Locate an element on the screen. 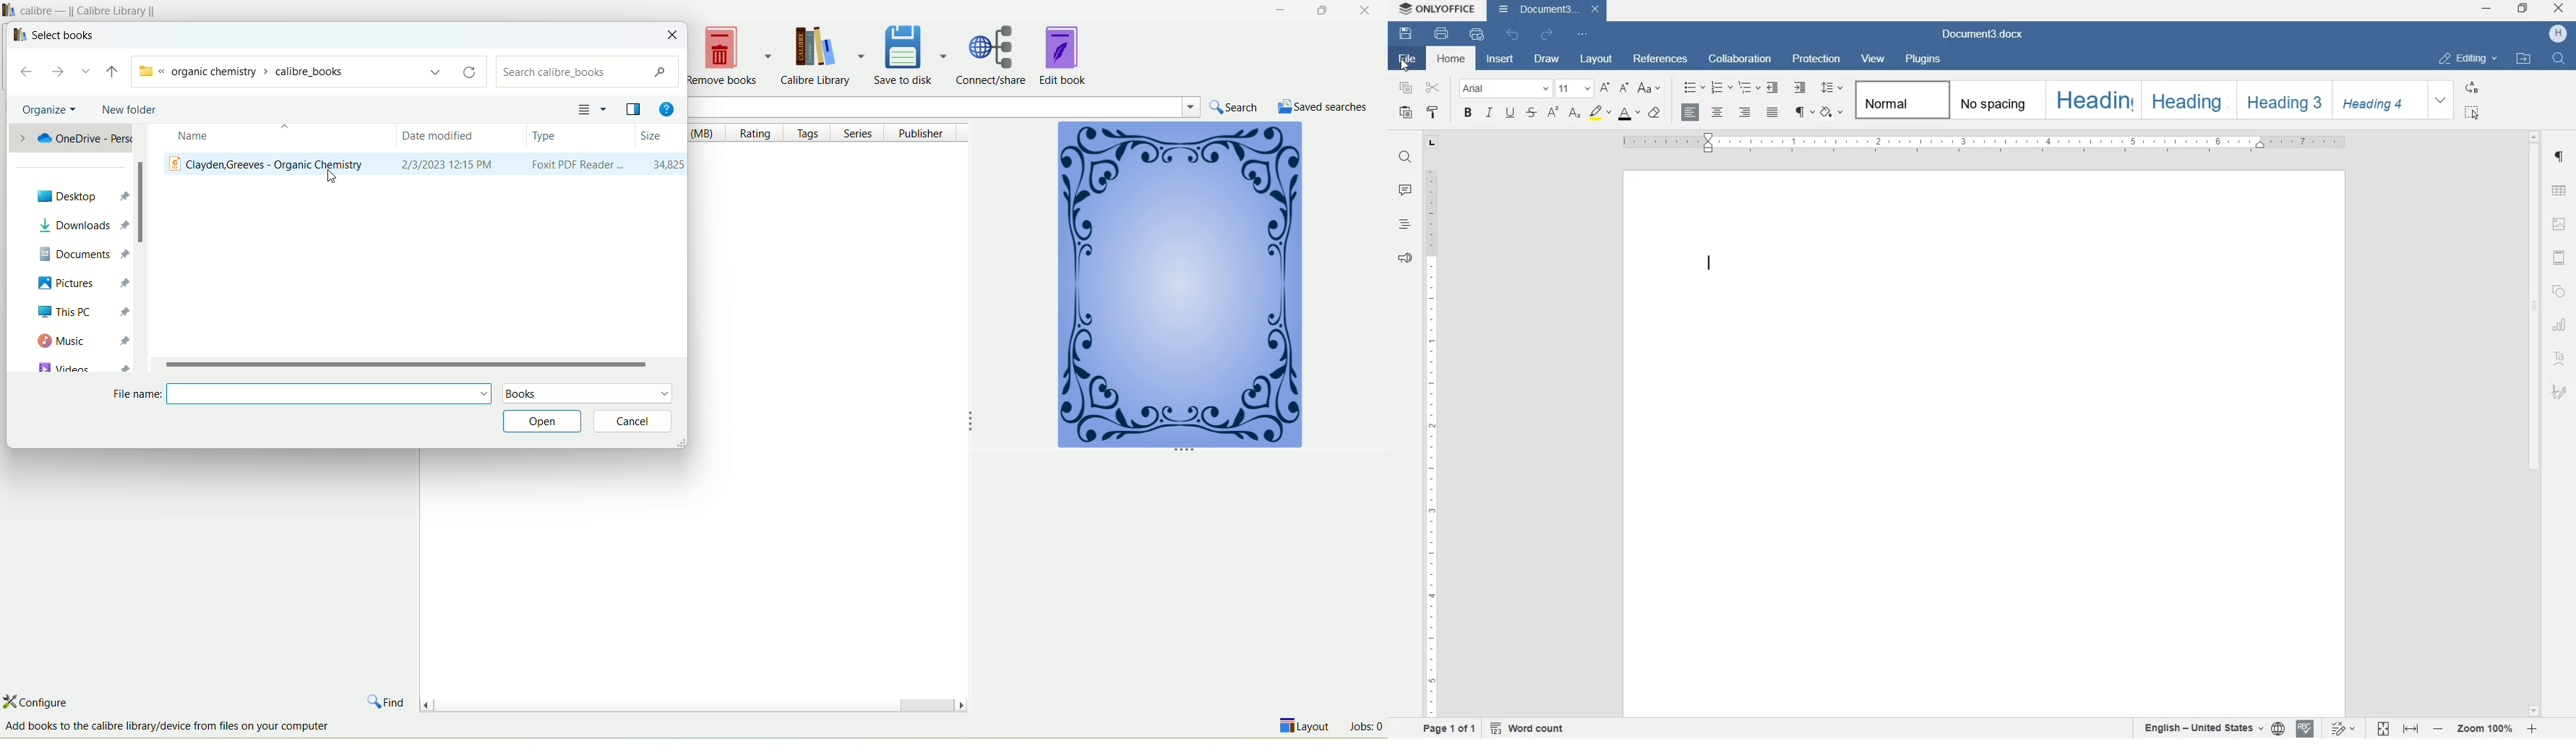 The image size is (2576, 756). close is located at coordinates (2558, 8).